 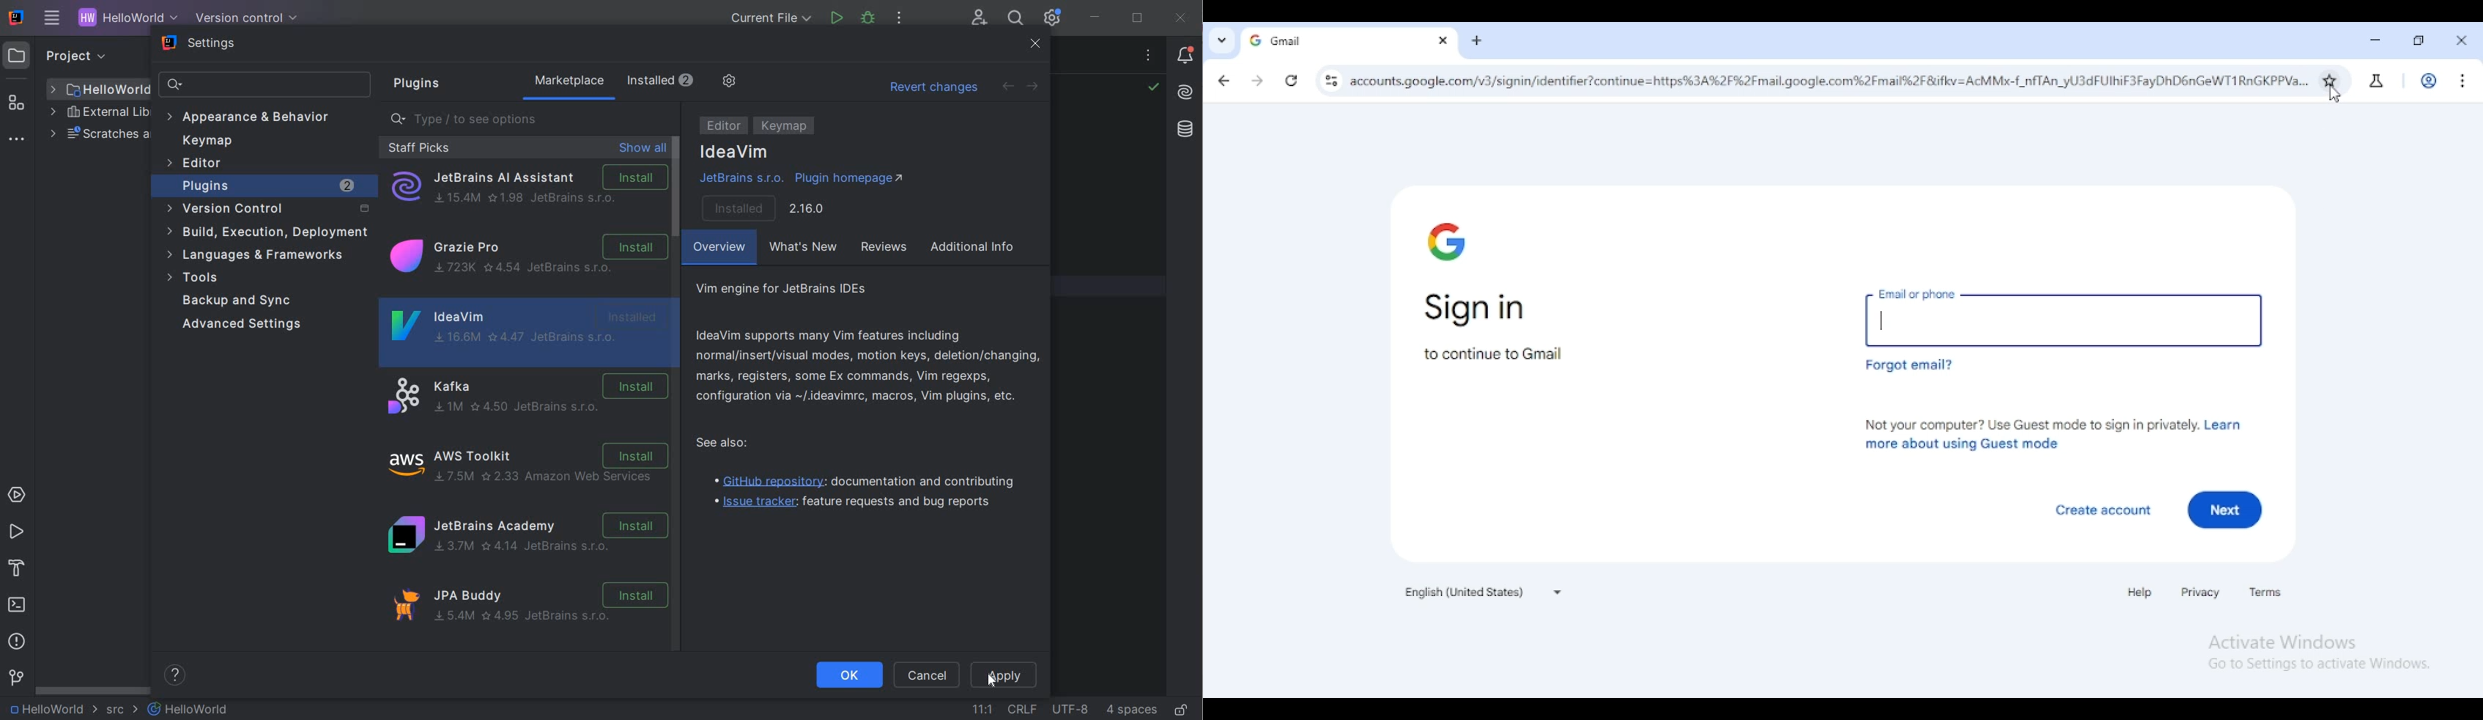 I want to click on search labs, so click(x=2377, y=81).